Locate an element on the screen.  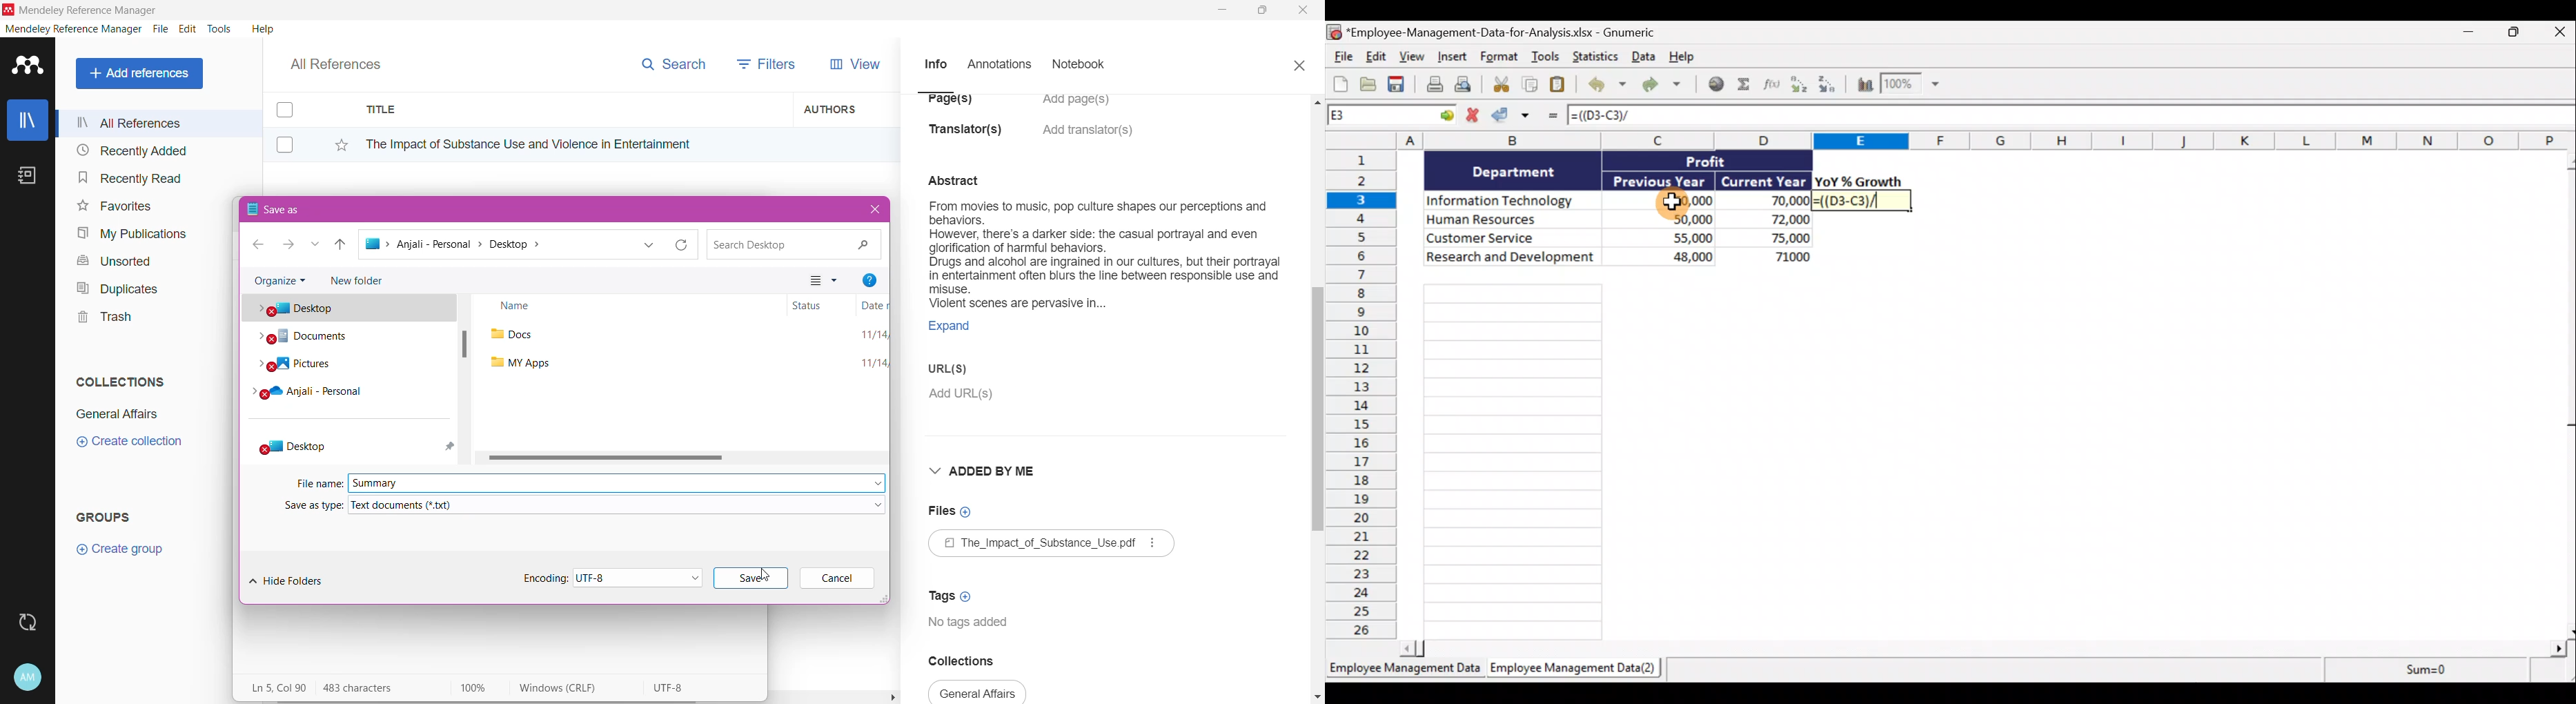
Go one step back is located at coordinates (253, 245).